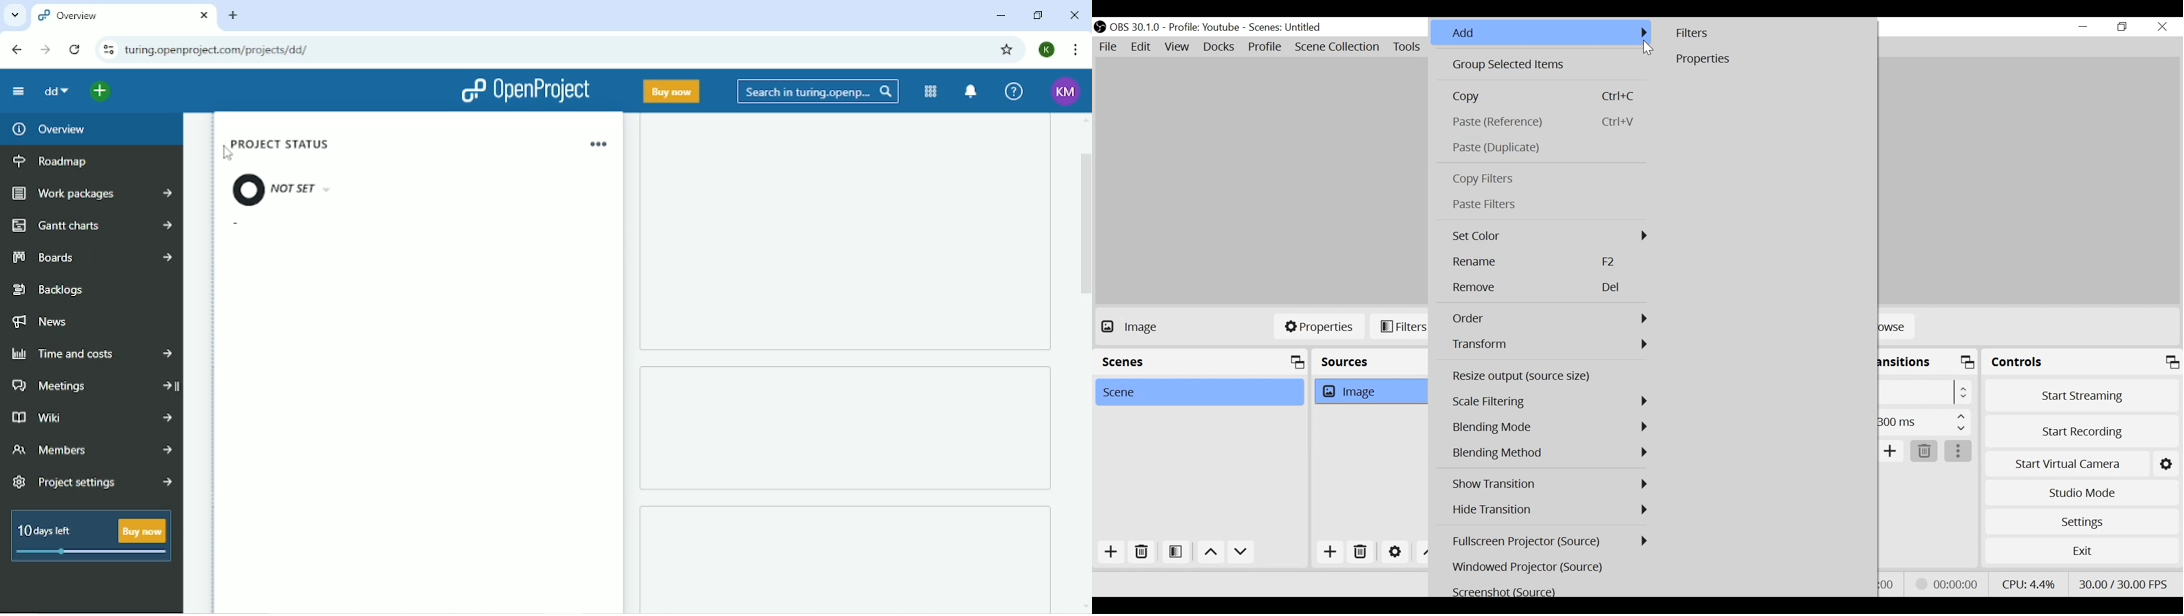  I want to click on Settings, so click(1395, 551).